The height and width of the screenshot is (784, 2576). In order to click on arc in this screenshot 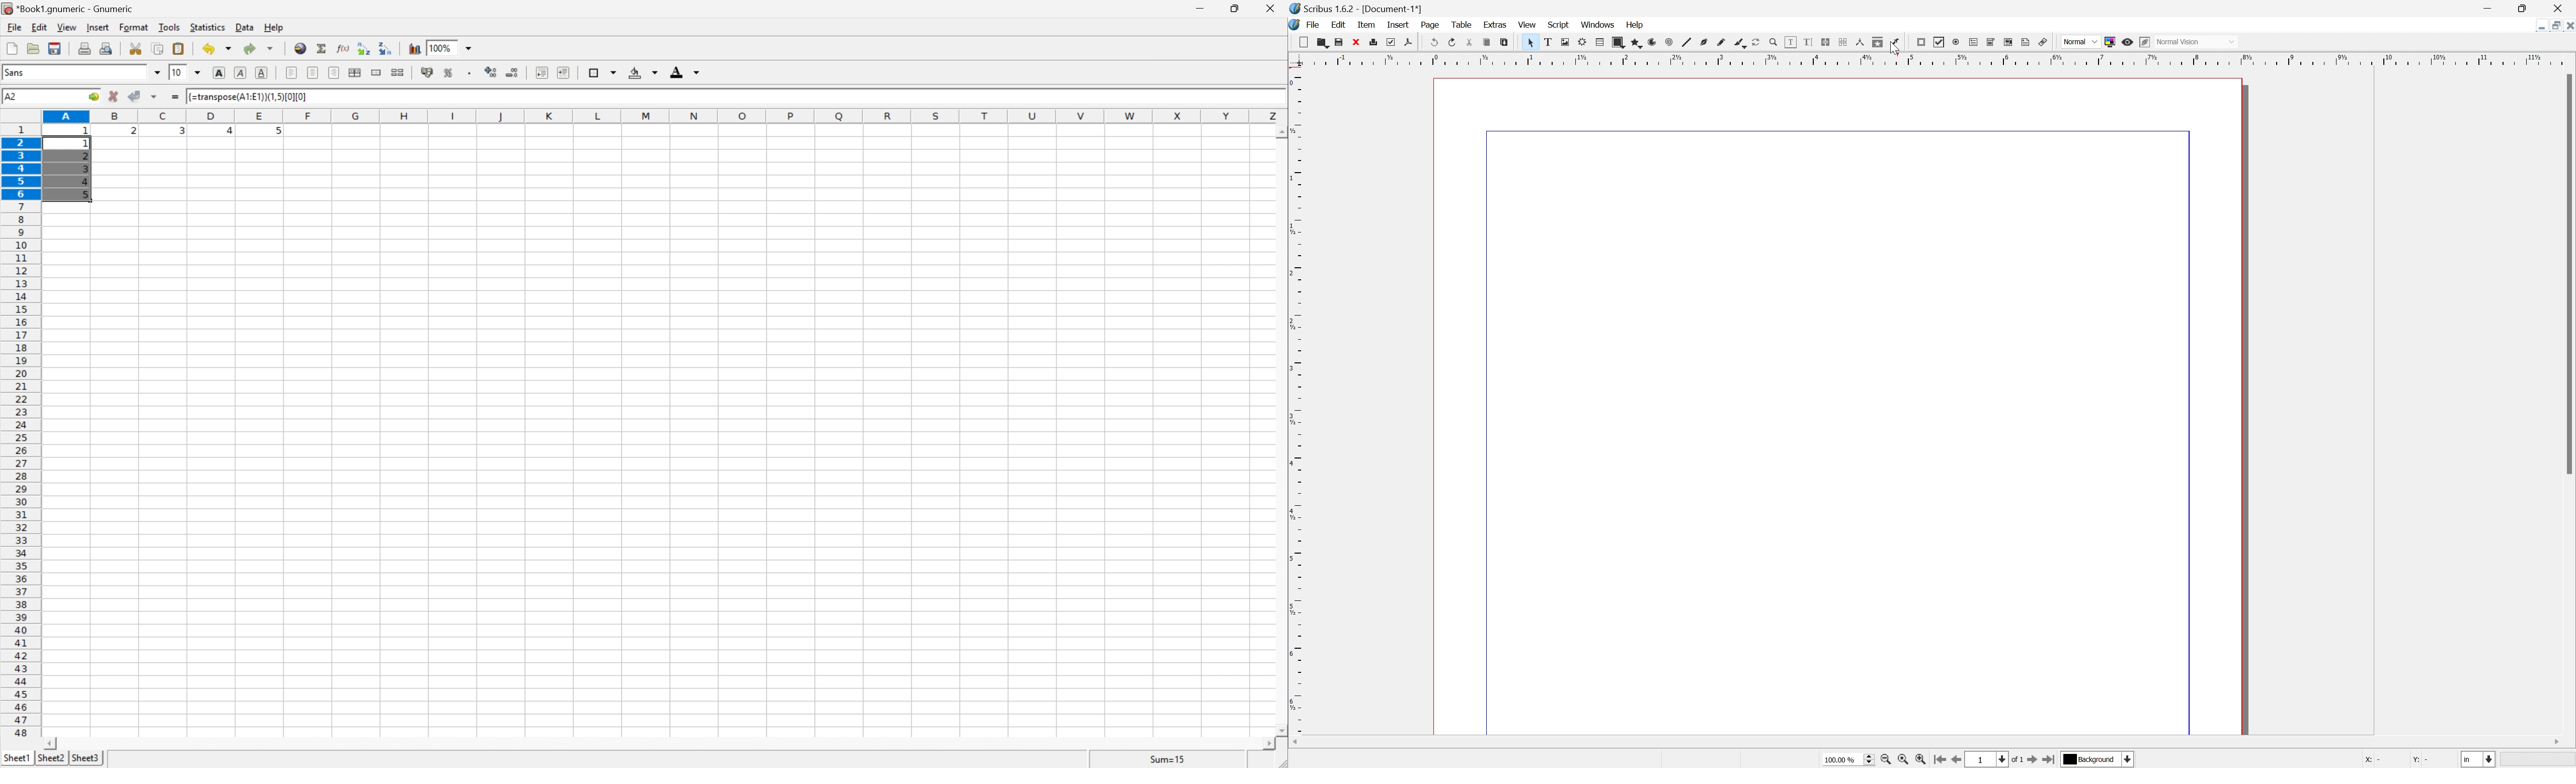, I will do `click(1649, 41)`.